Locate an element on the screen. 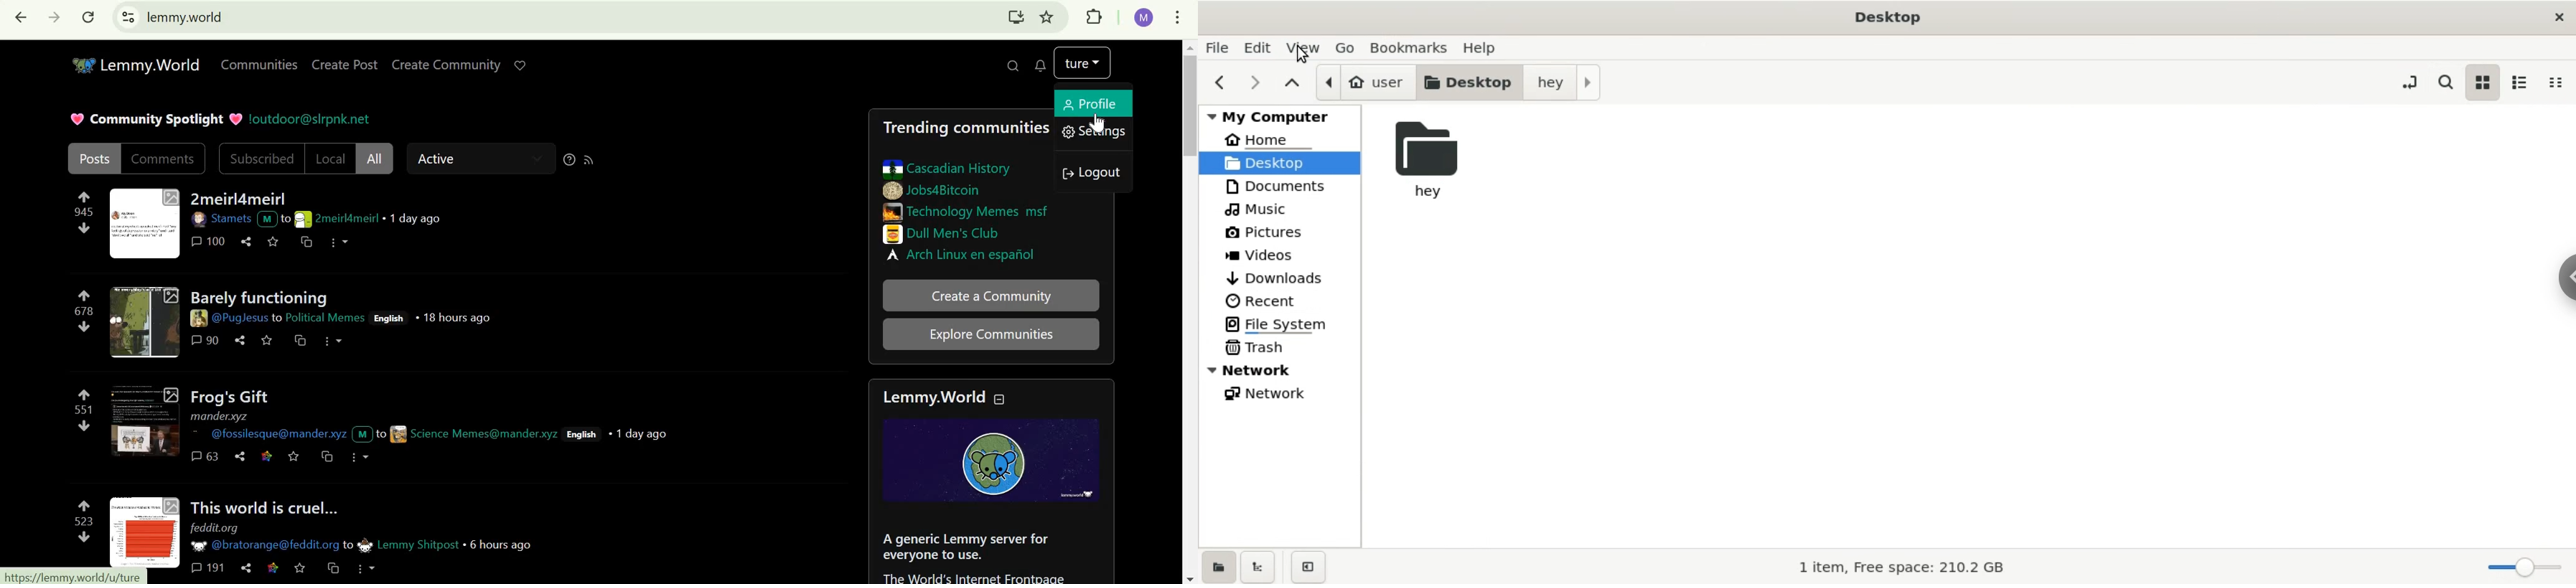  save is located at coordinates (267, 341).